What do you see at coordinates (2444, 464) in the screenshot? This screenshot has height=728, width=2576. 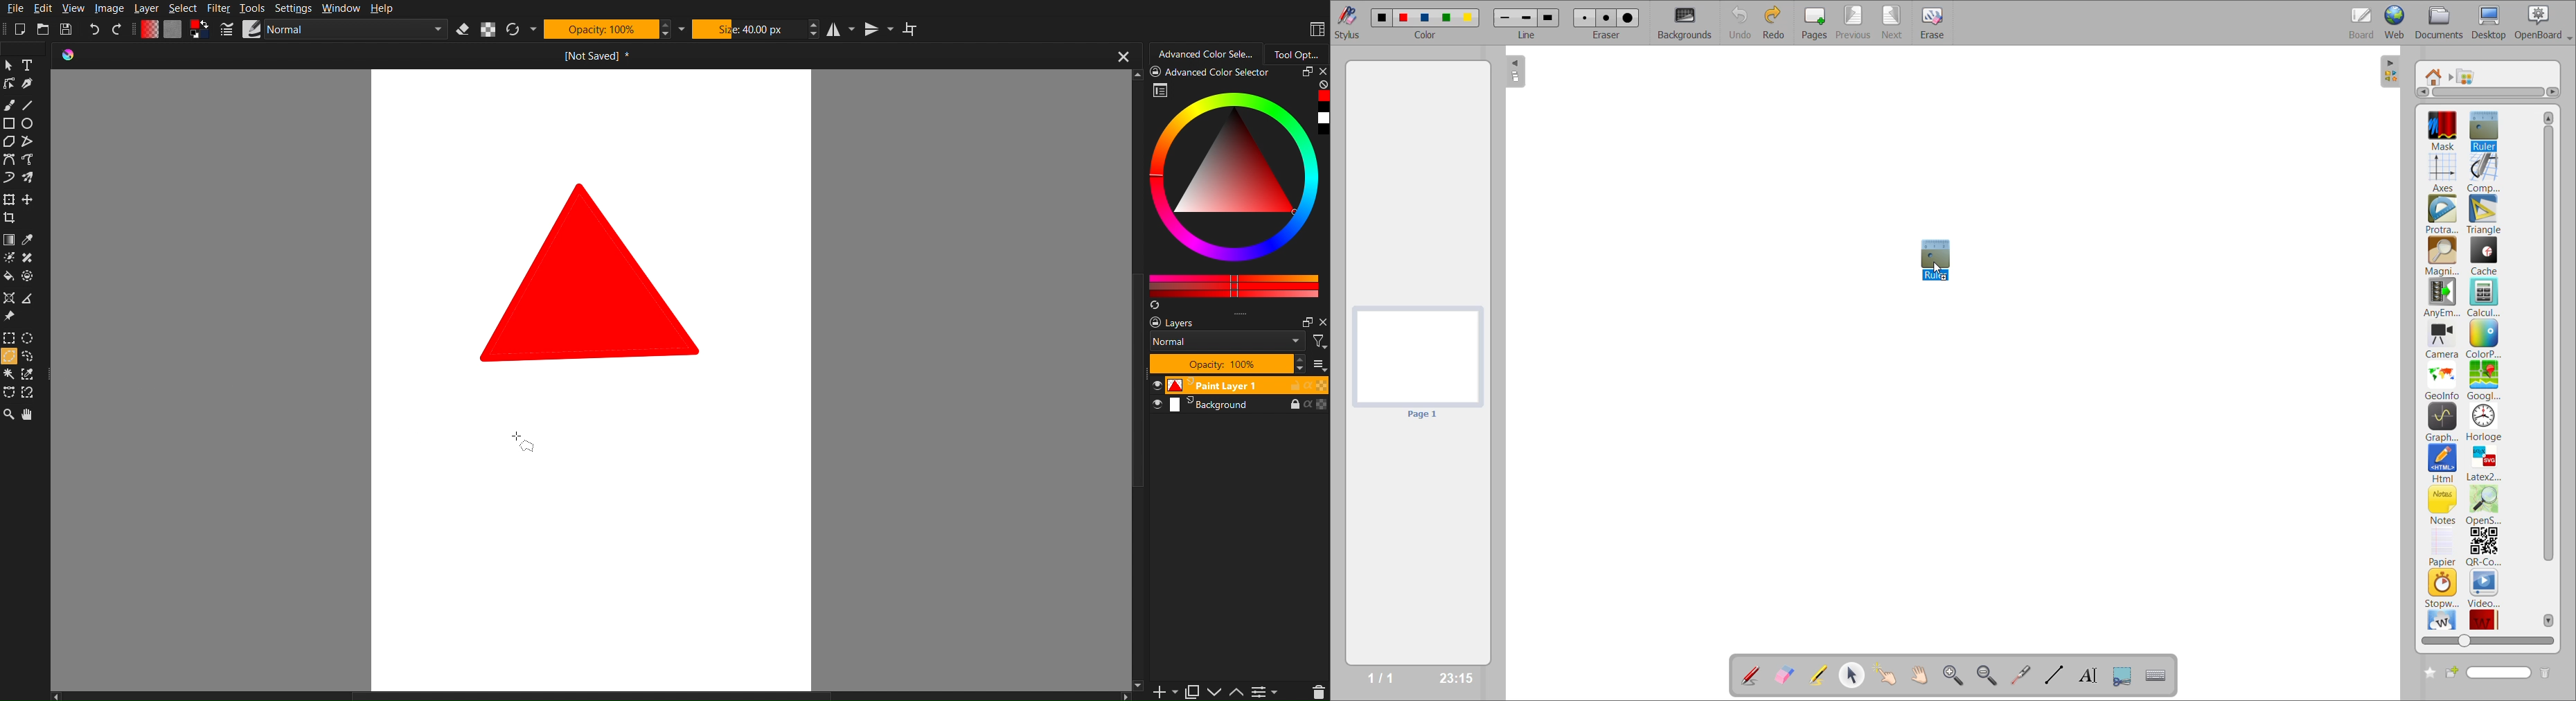 I see `html` at bounding box center [2444, 464].